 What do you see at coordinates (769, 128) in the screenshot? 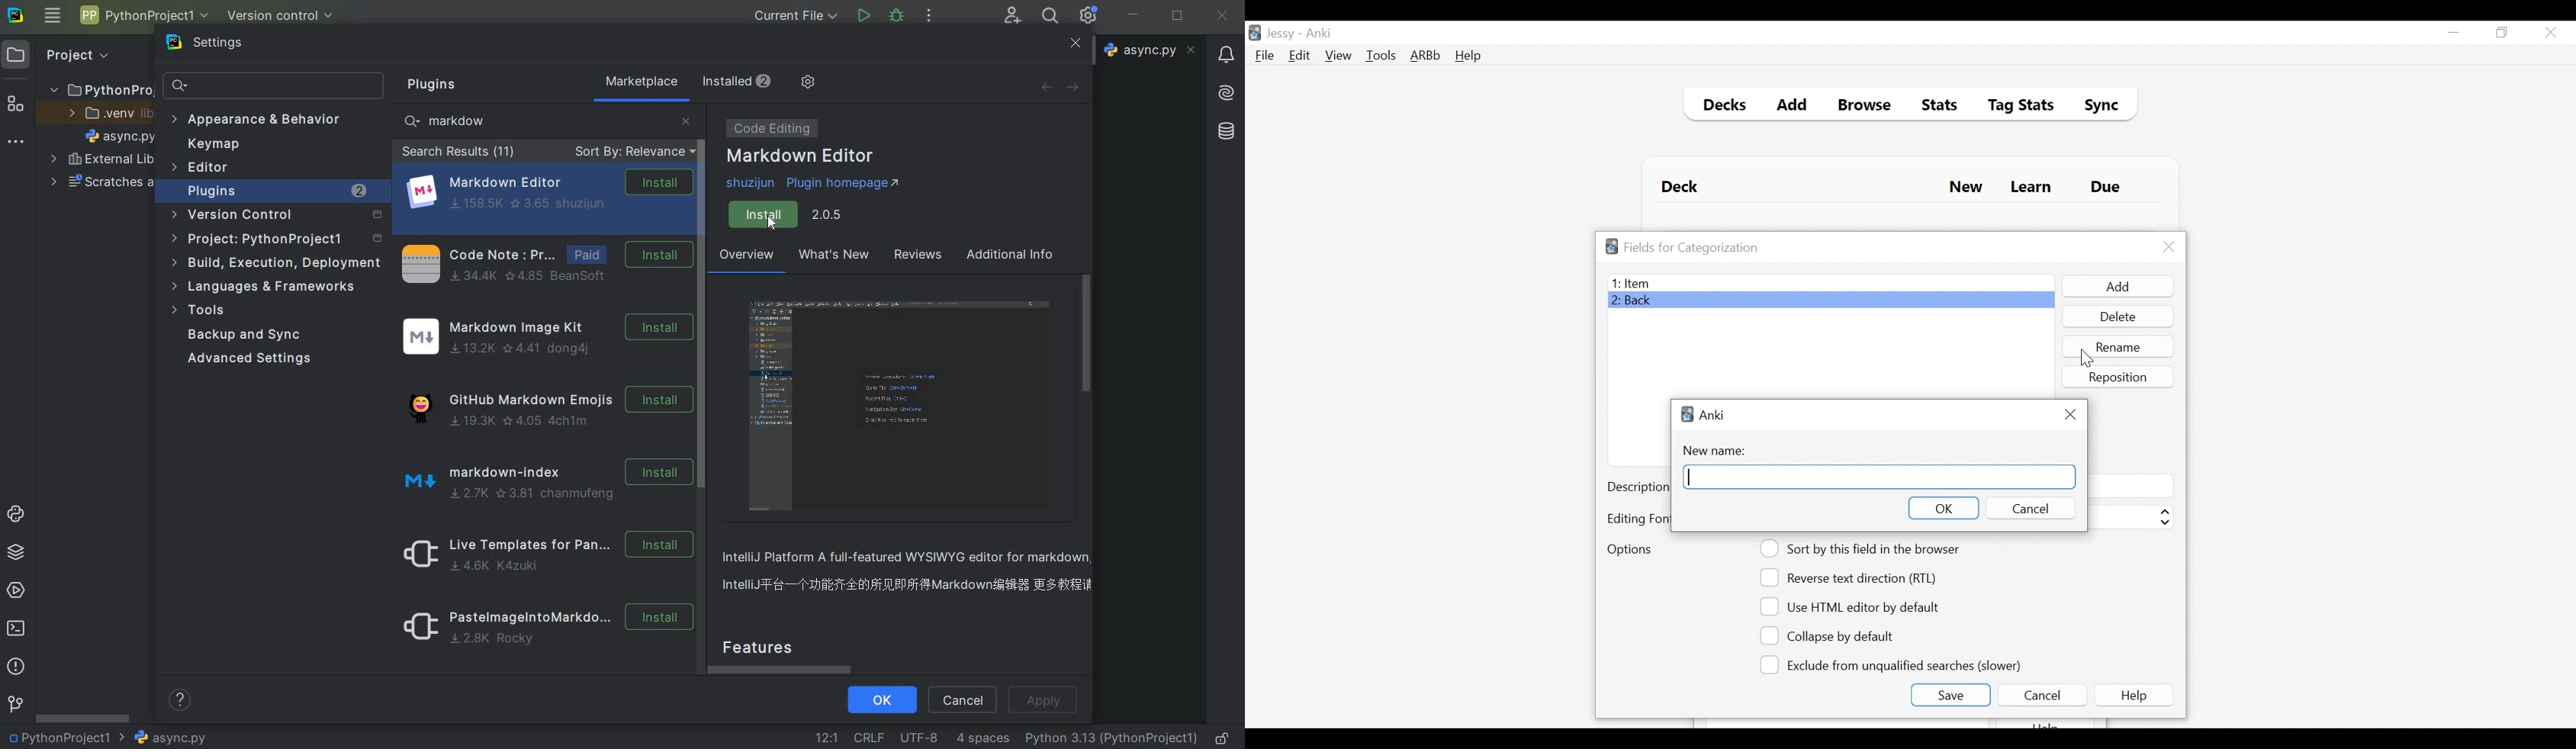
I see `code editing` at bounding box center [769, 128].